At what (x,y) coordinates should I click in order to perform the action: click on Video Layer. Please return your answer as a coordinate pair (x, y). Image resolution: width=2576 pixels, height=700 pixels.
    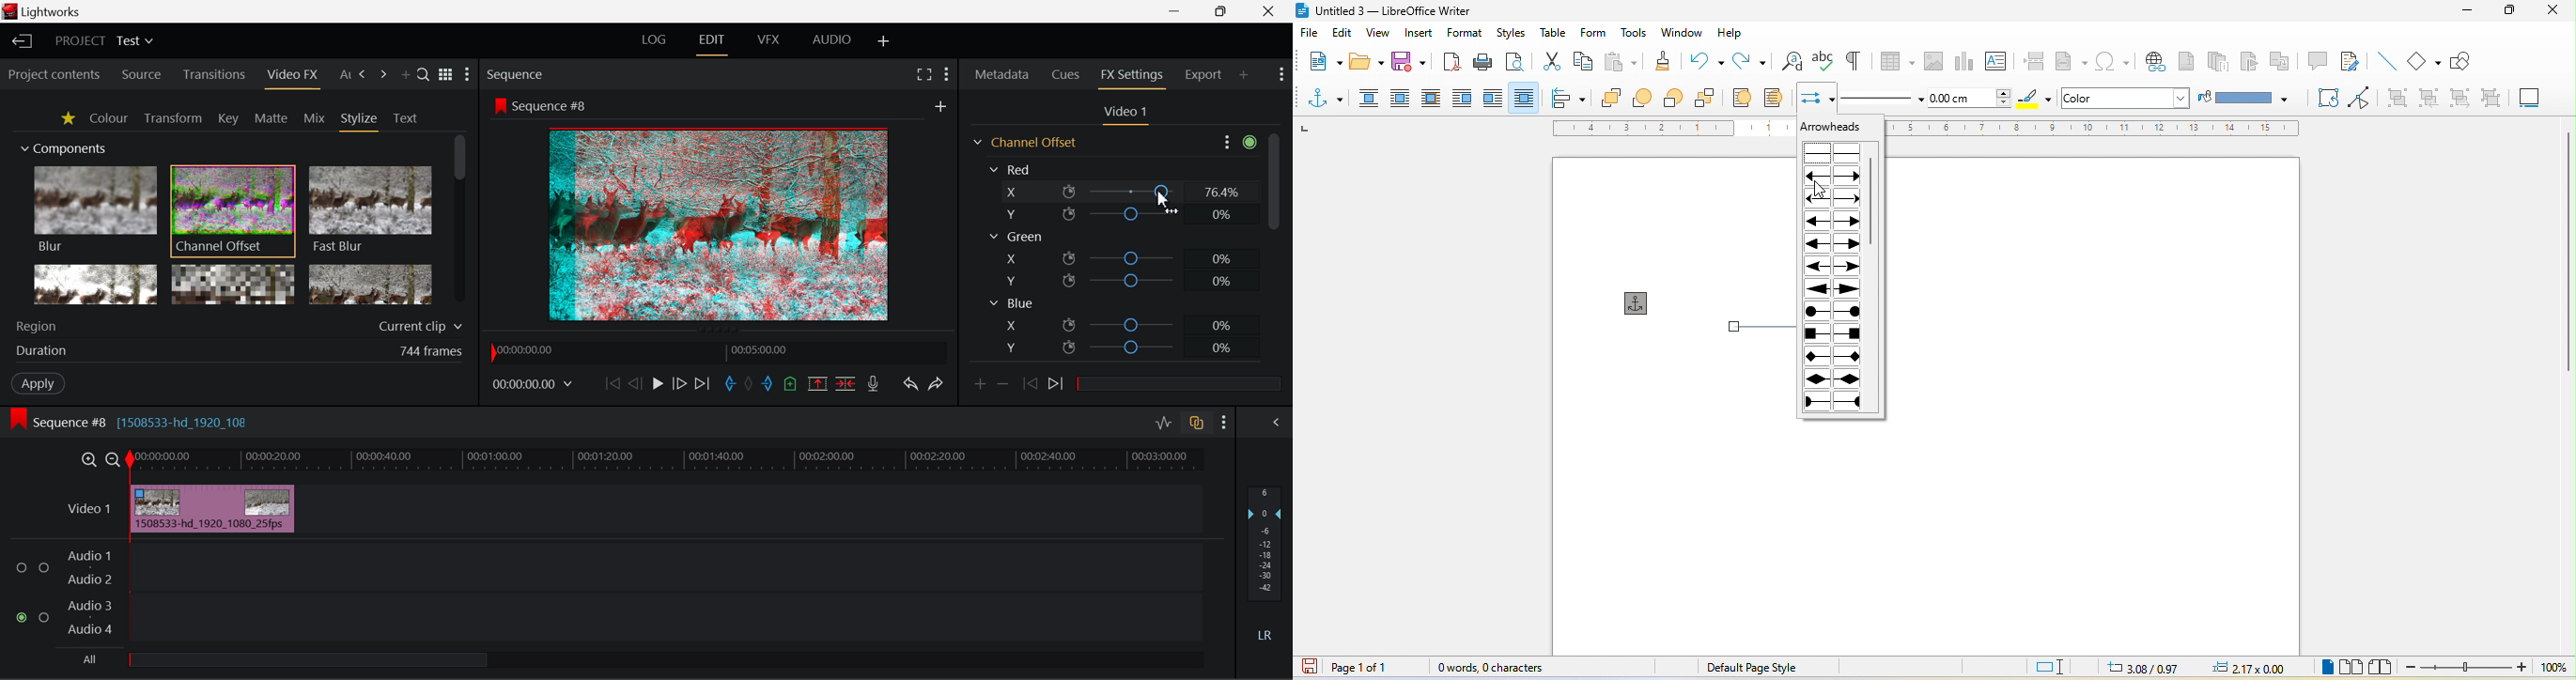
    Looking at the image, I should click on (90, 512).